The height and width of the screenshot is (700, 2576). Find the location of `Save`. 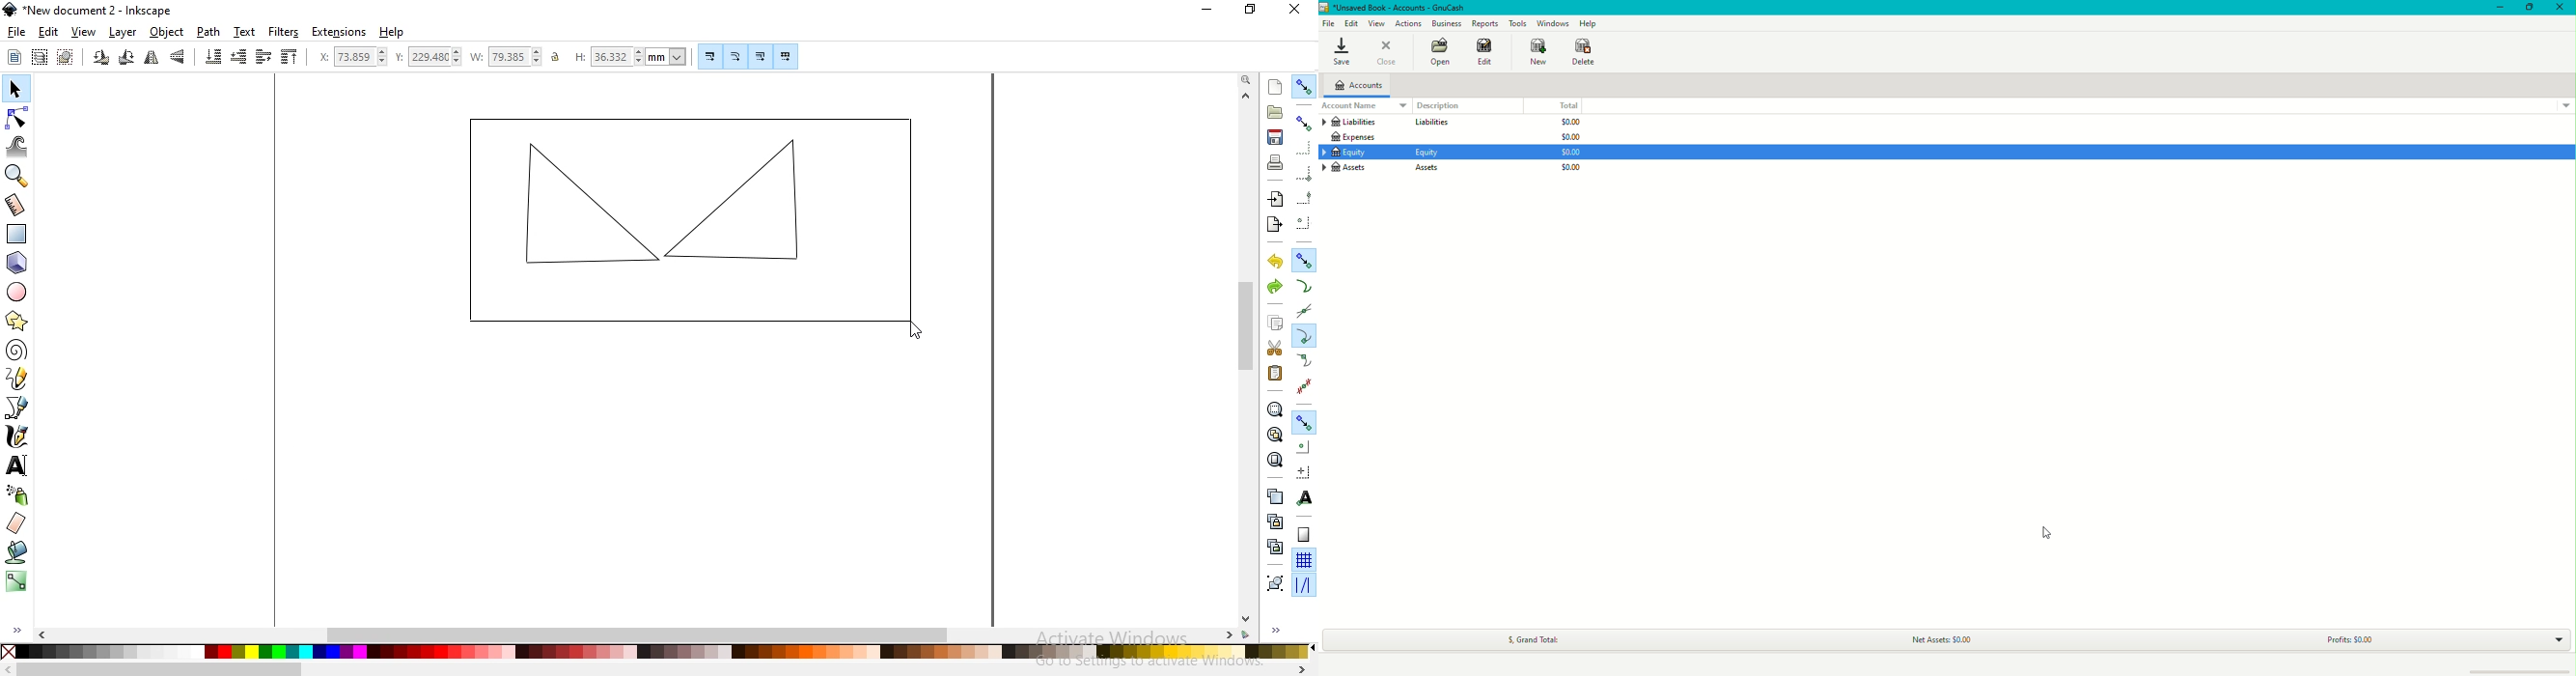

Save is located at coordinates (1341, 53).